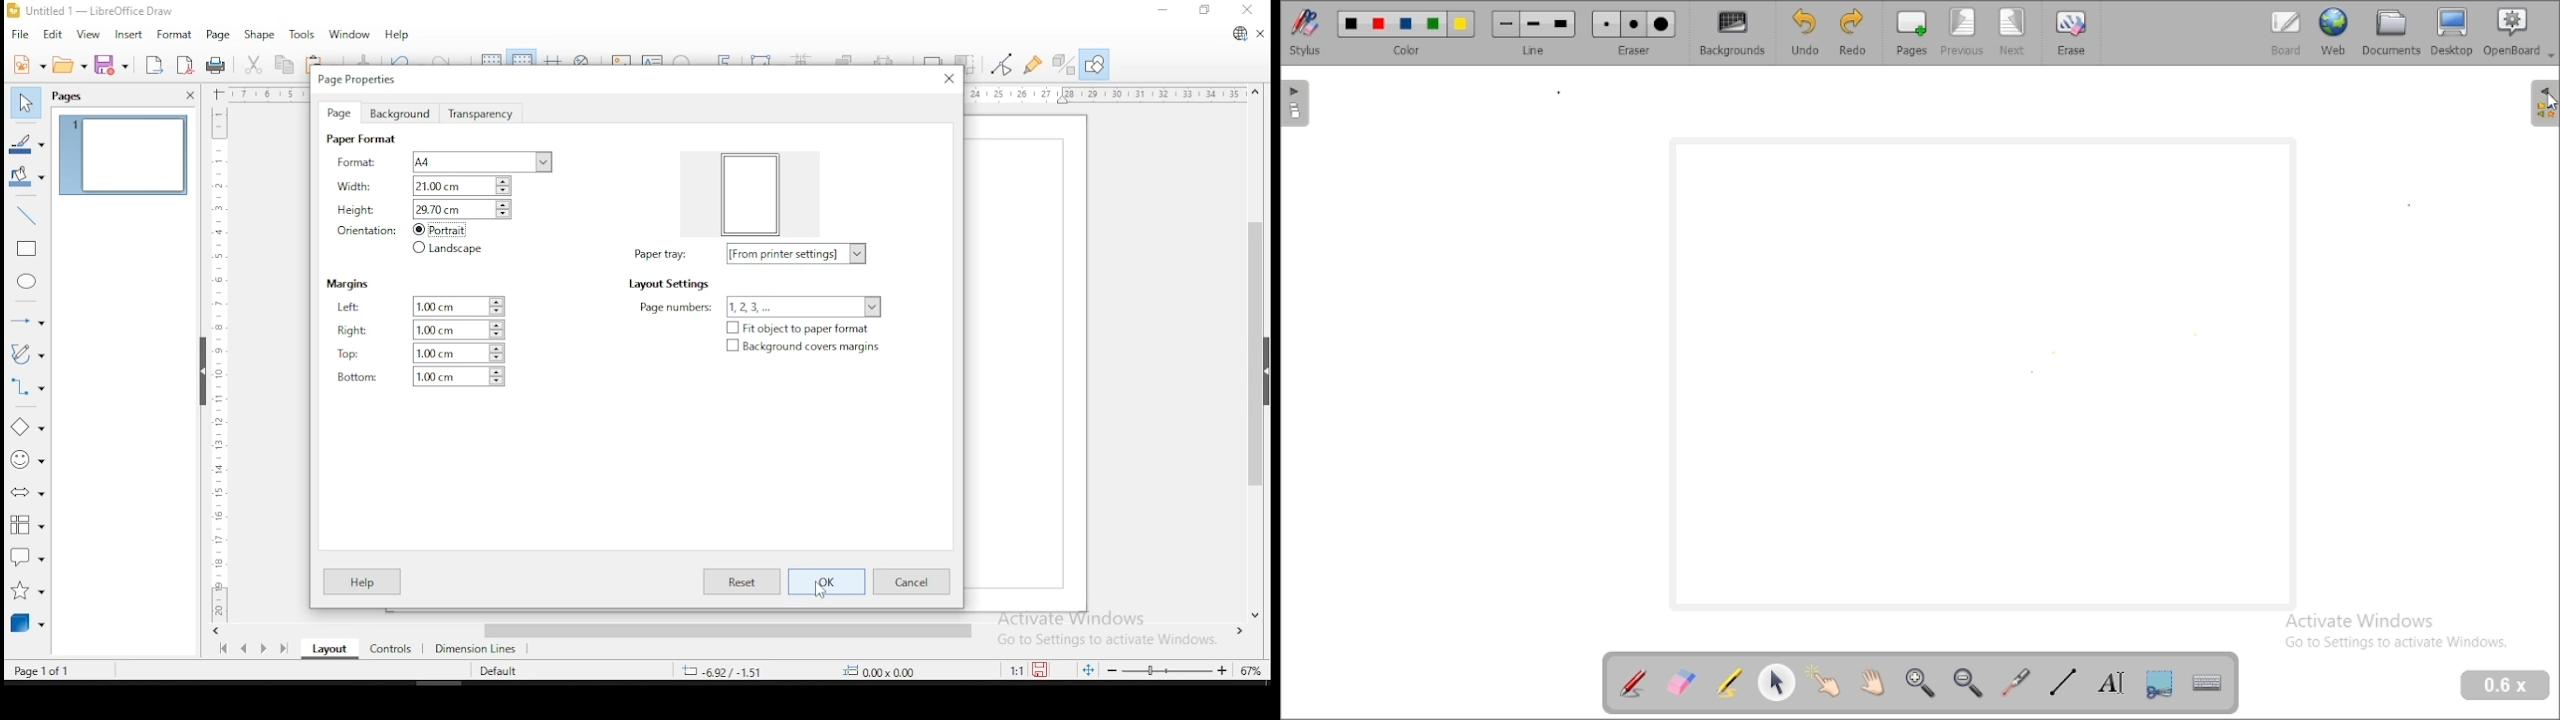 The width and height of the screenshot is (2576, 728). What do you see at coordinates (216, 362) in the screenshot?
I see `scale` at bounding box center [216, 362].